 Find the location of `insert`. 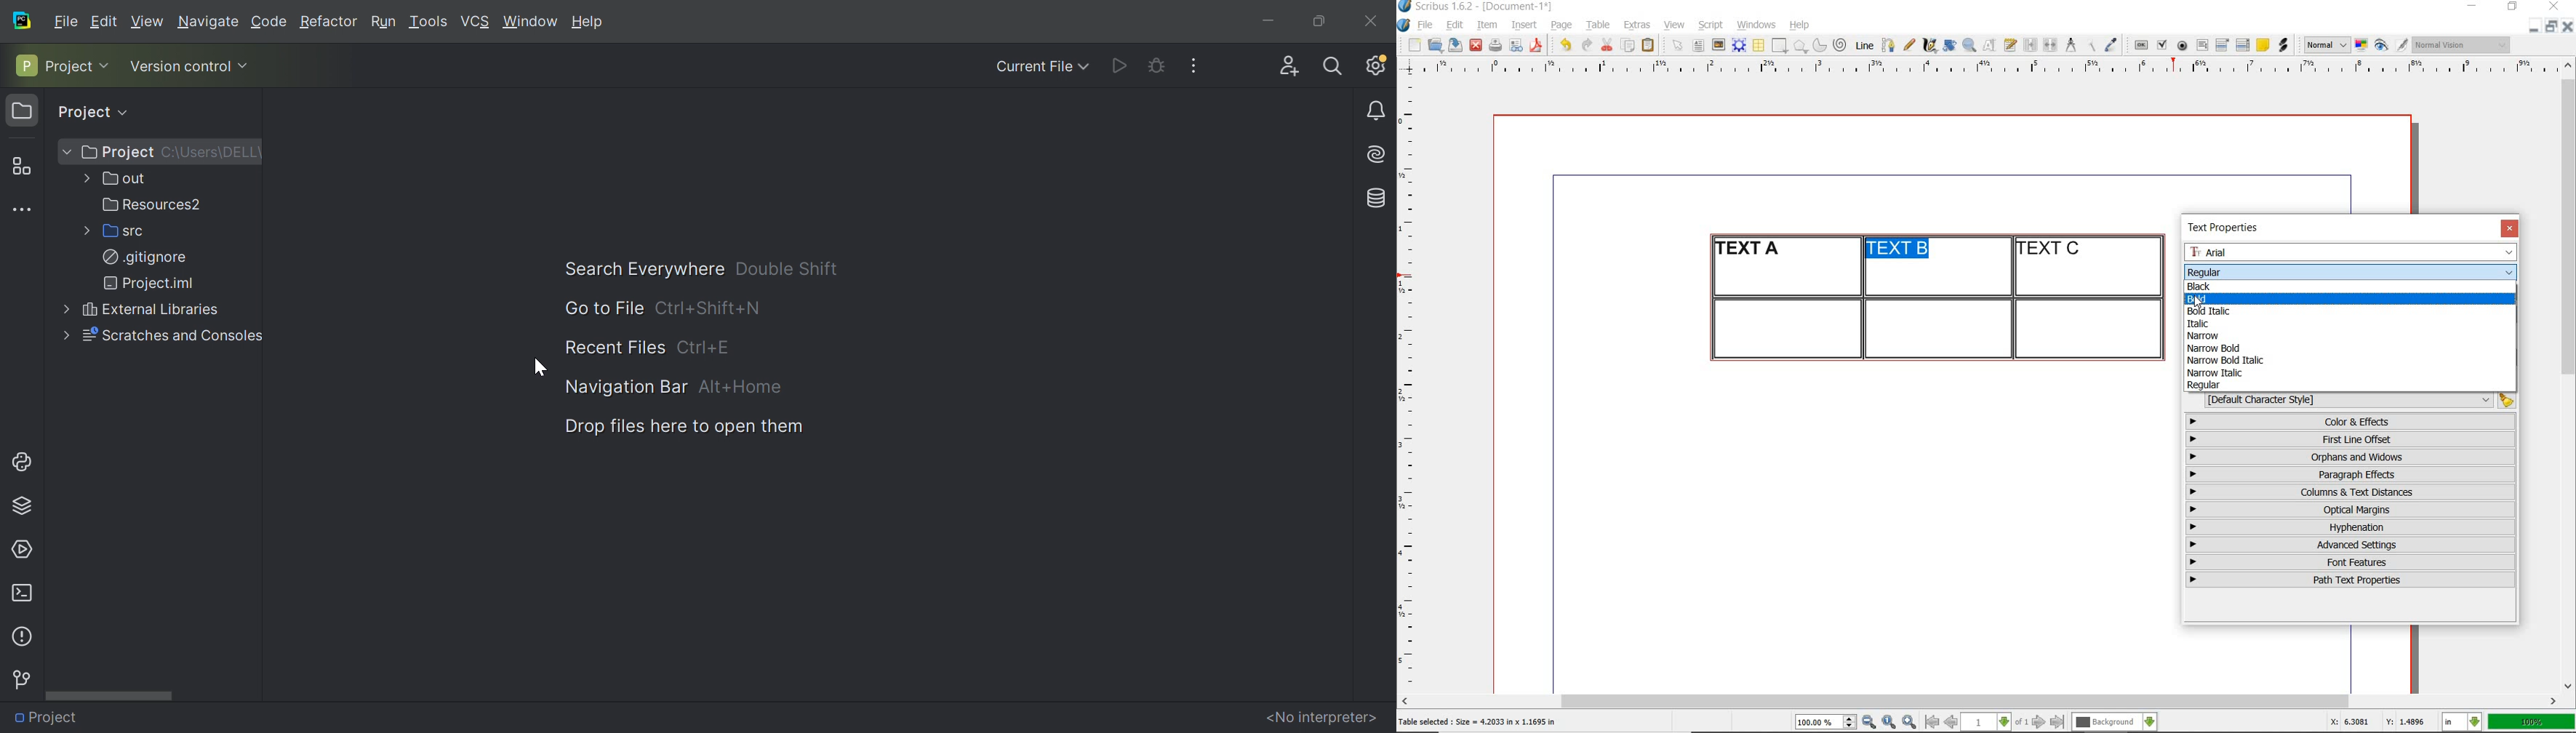

insert is located at coordinates (1524, 25).